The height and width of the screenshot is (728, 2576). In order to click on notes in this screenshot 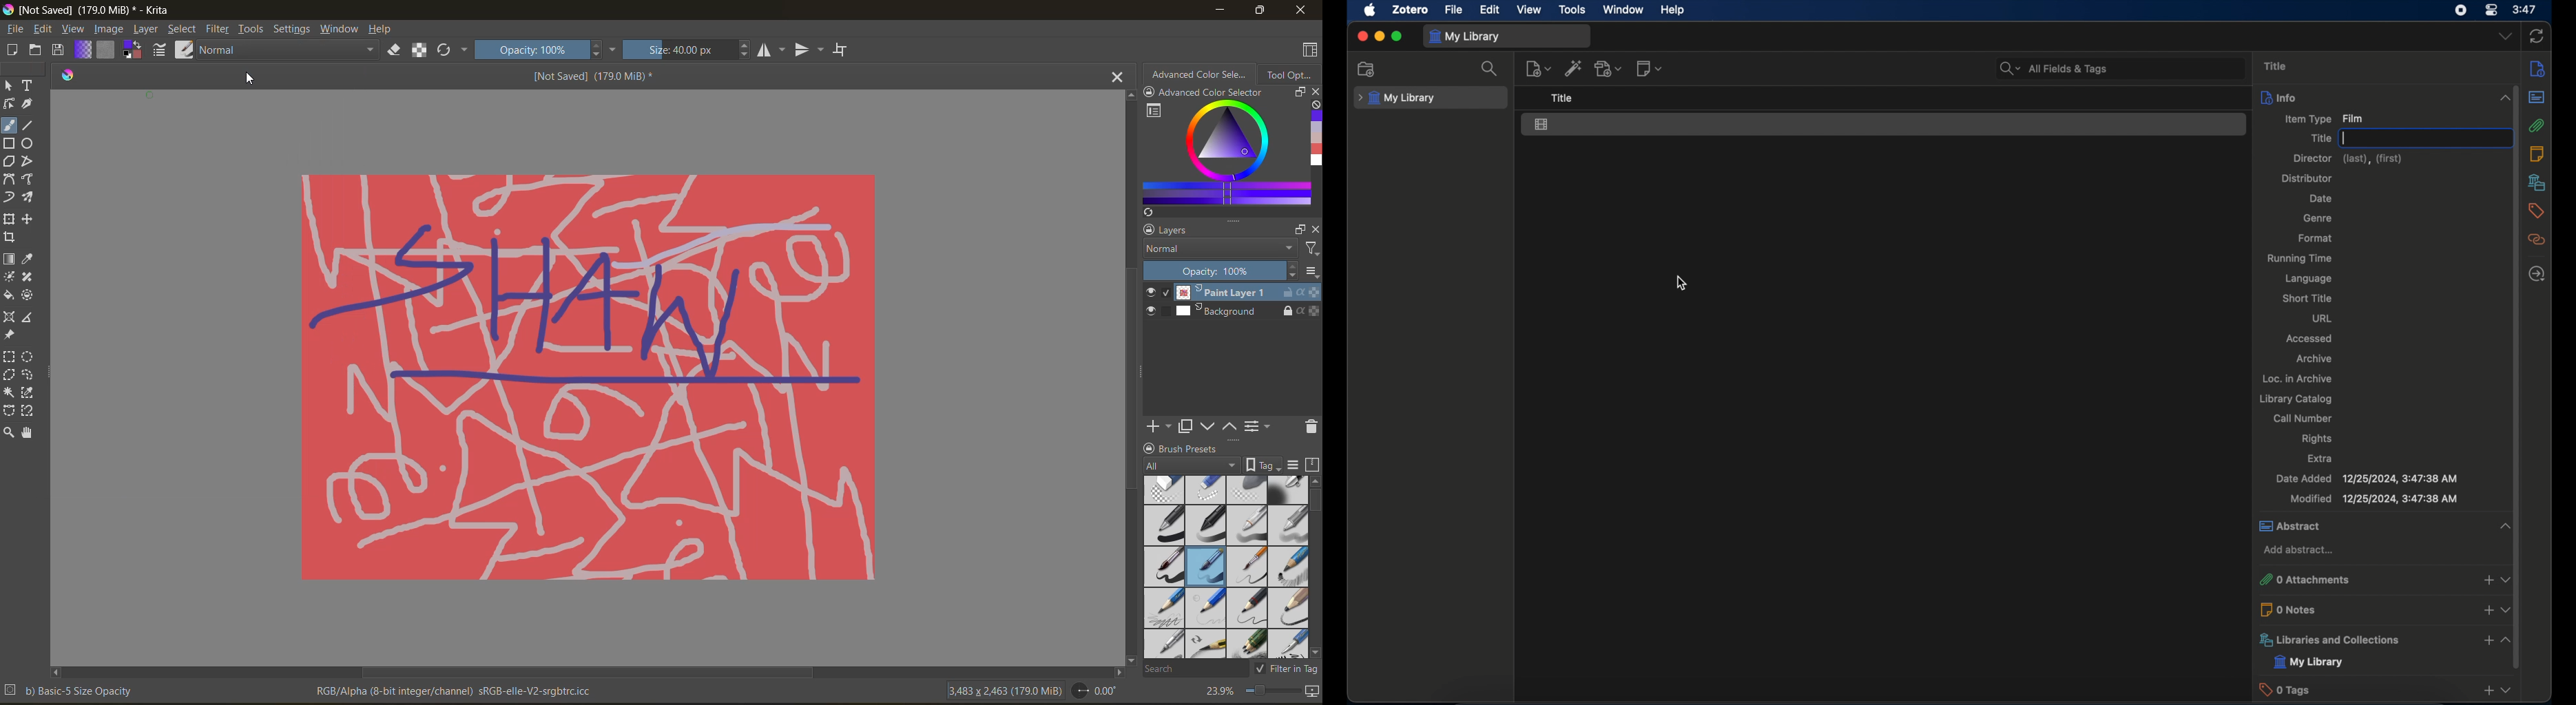, I will do `click(2537, 153)`.